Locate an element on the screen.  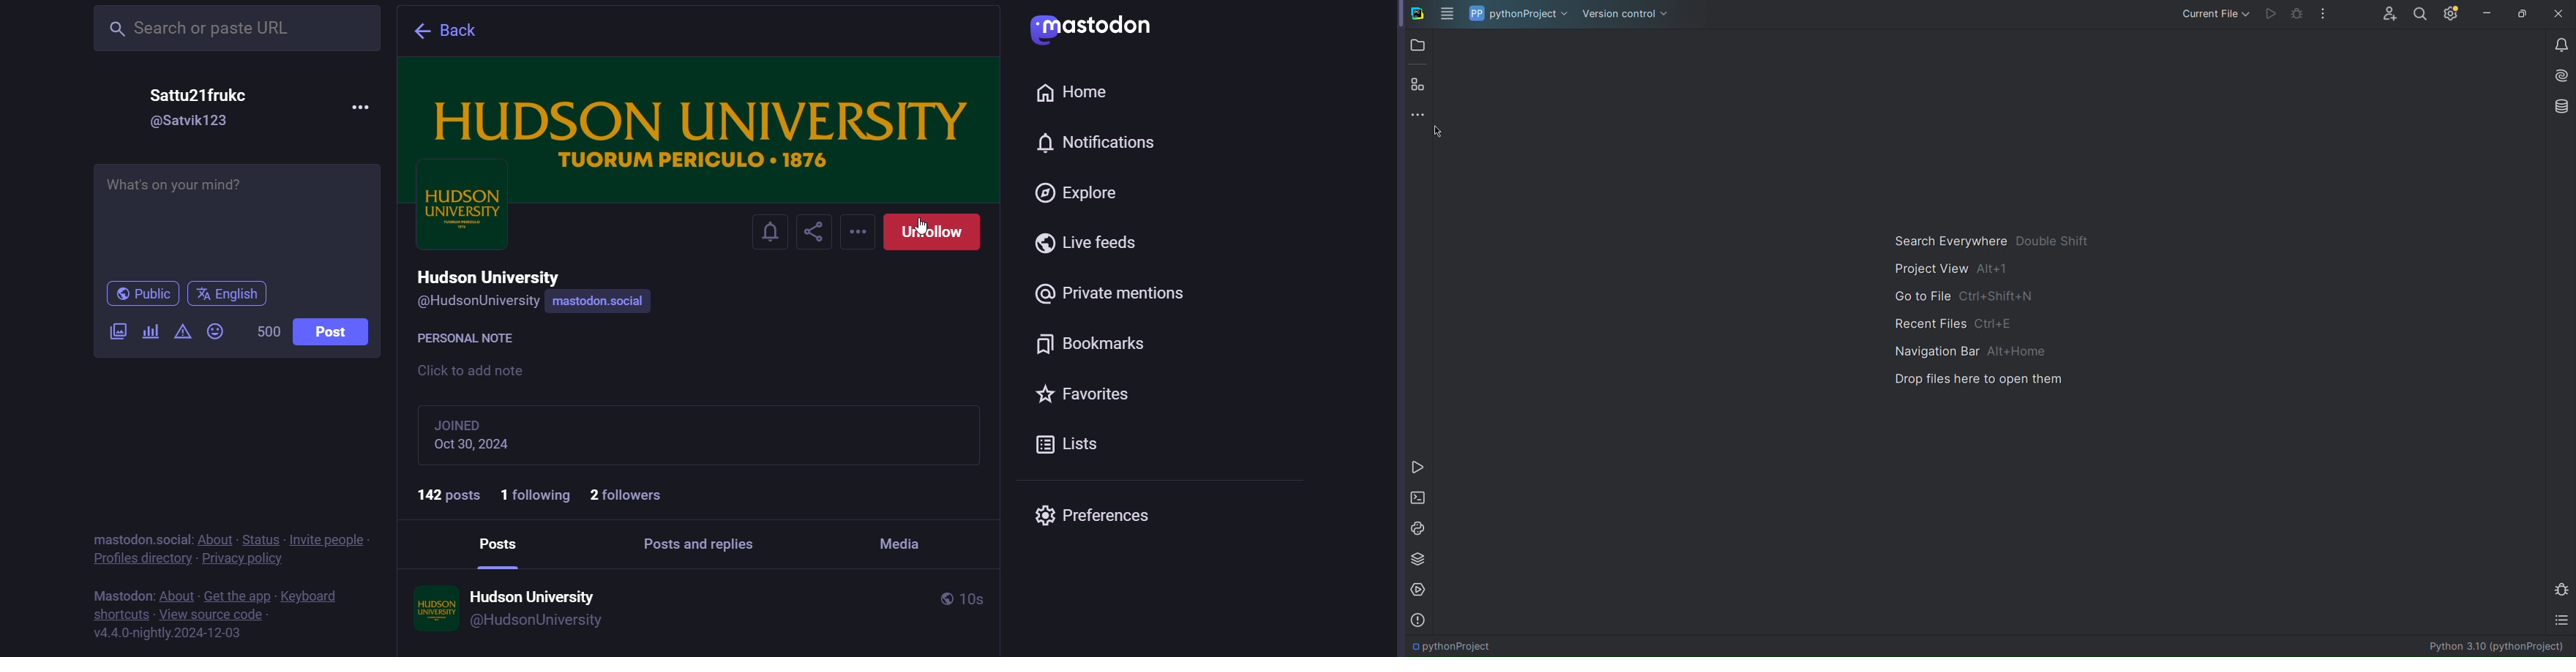
about is located at coordinates (177, 596).